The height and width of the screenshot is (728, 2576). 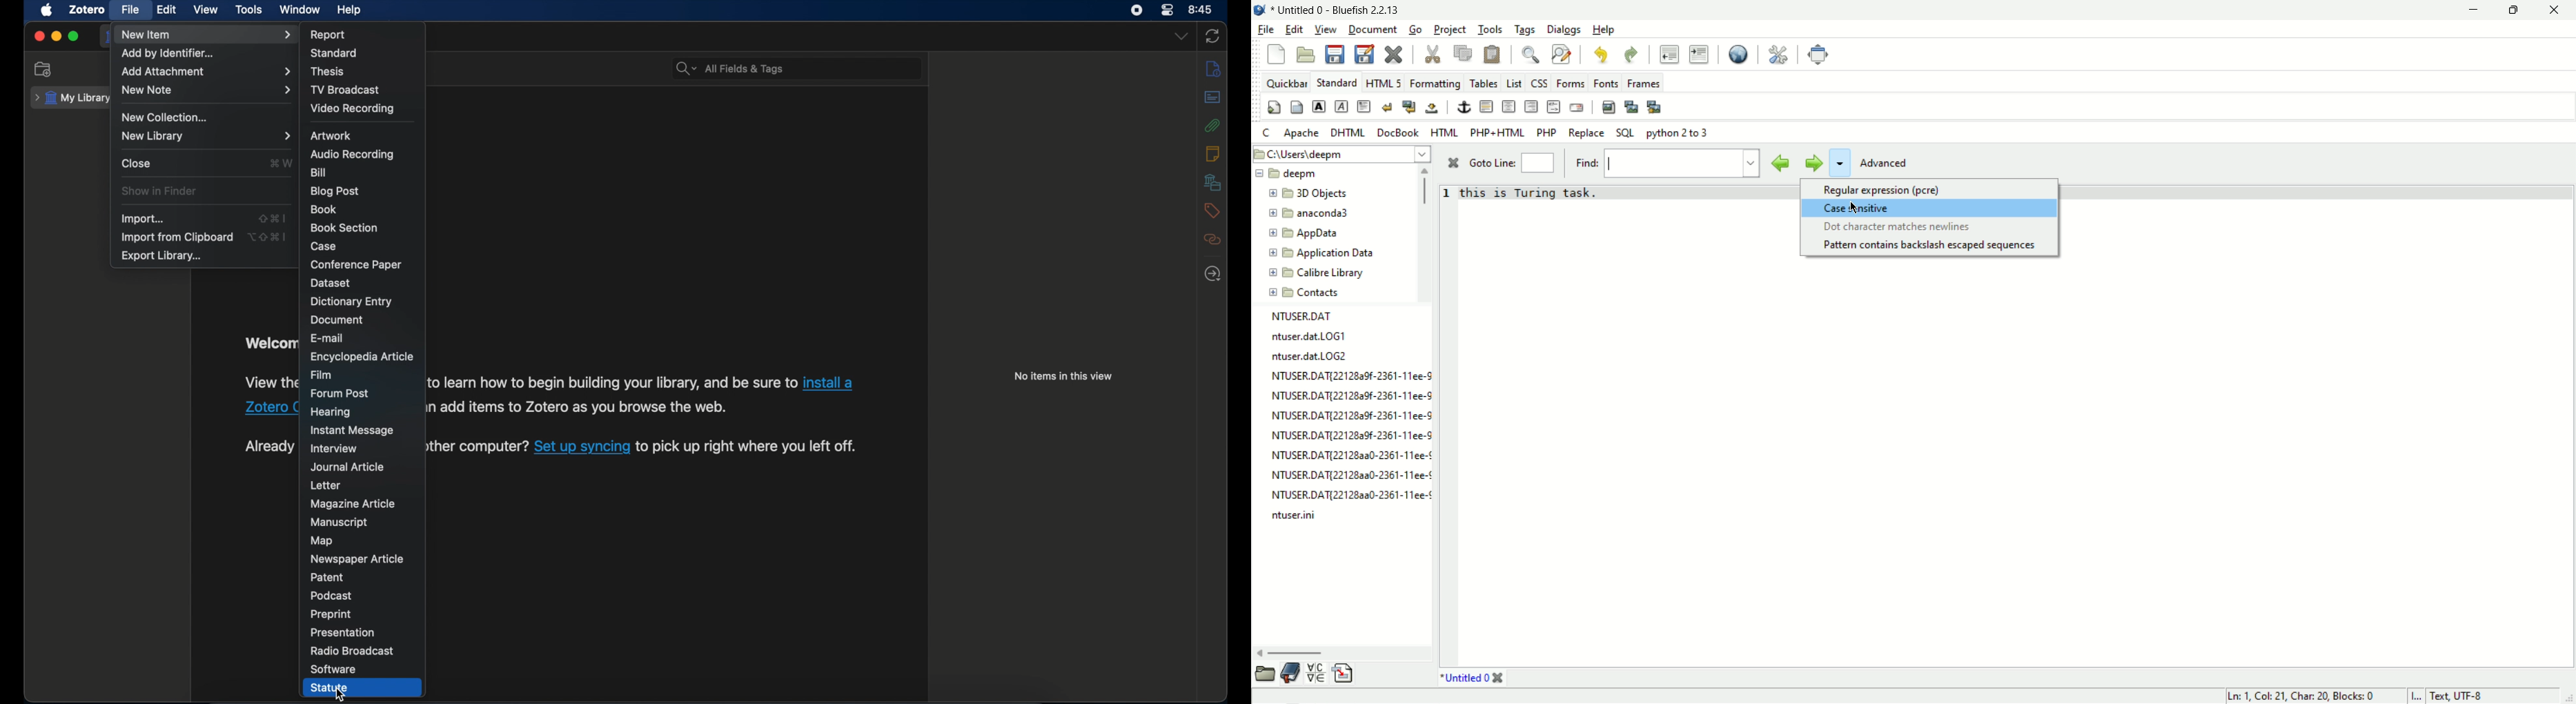 What do you see at coordinates (345, 89) in the screenshot?
I see `tv broadcast` at bounding box center [345, 89].